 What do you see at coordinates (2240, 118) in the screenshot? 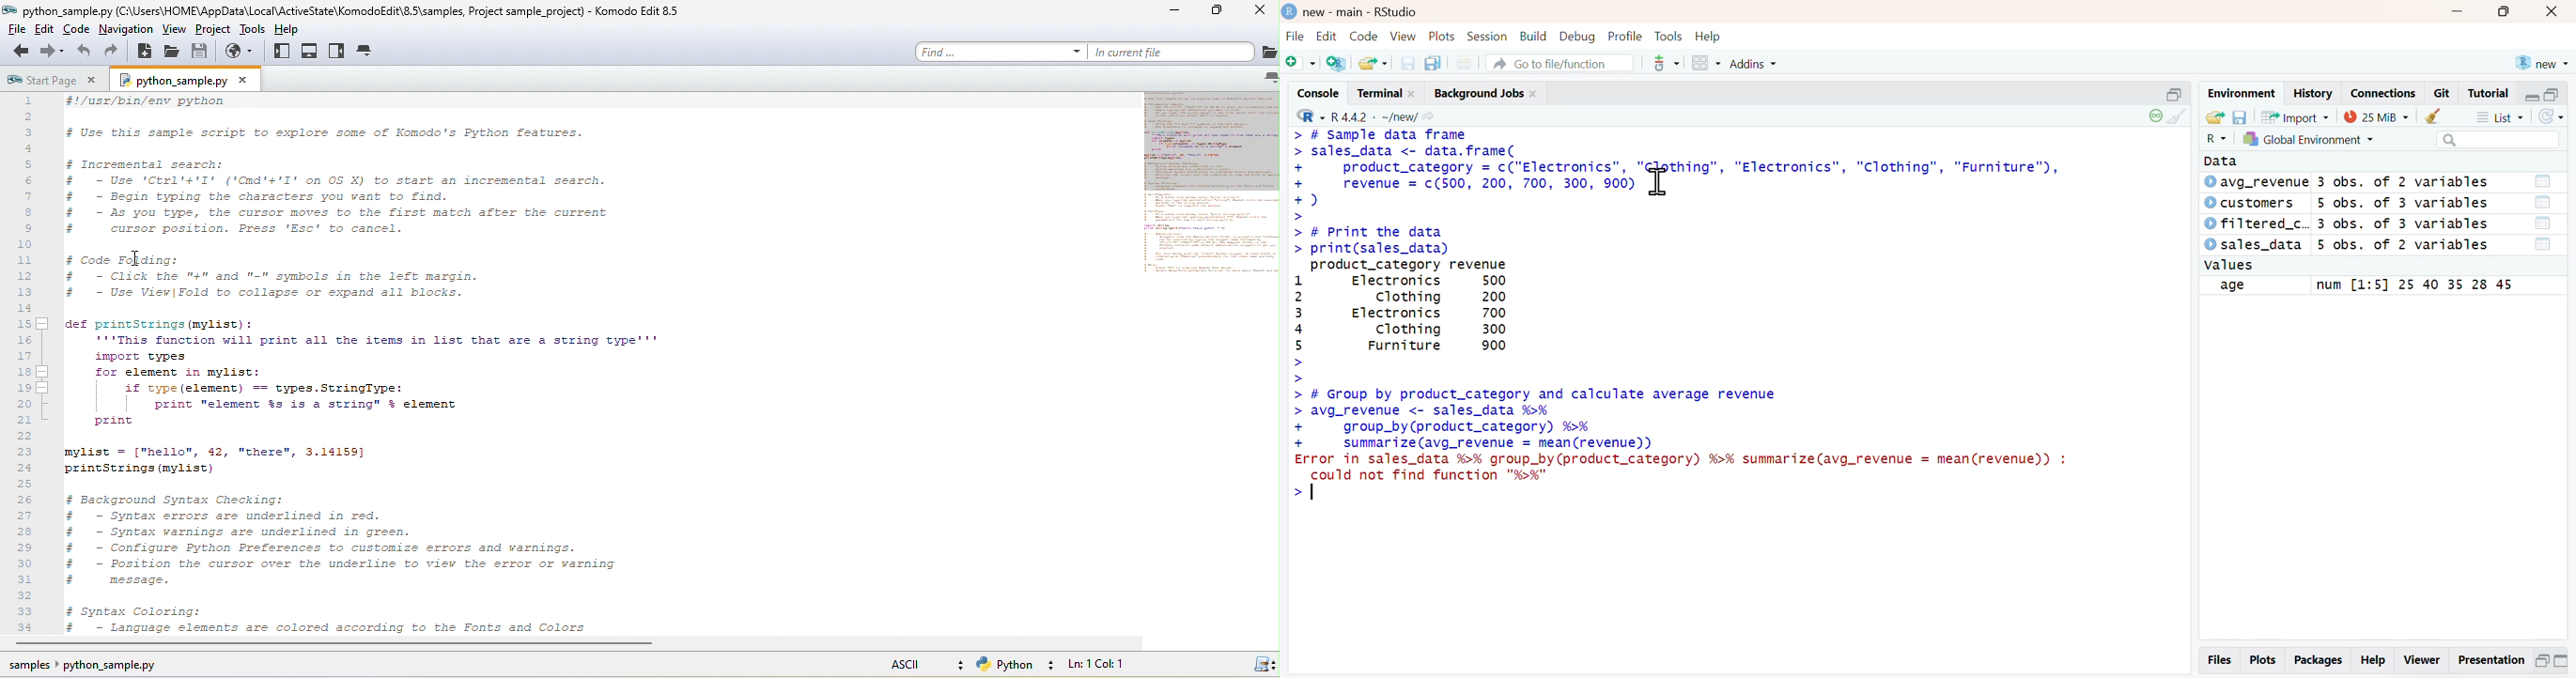
I see `Save workspace as` at bounding box center [2240, 118].